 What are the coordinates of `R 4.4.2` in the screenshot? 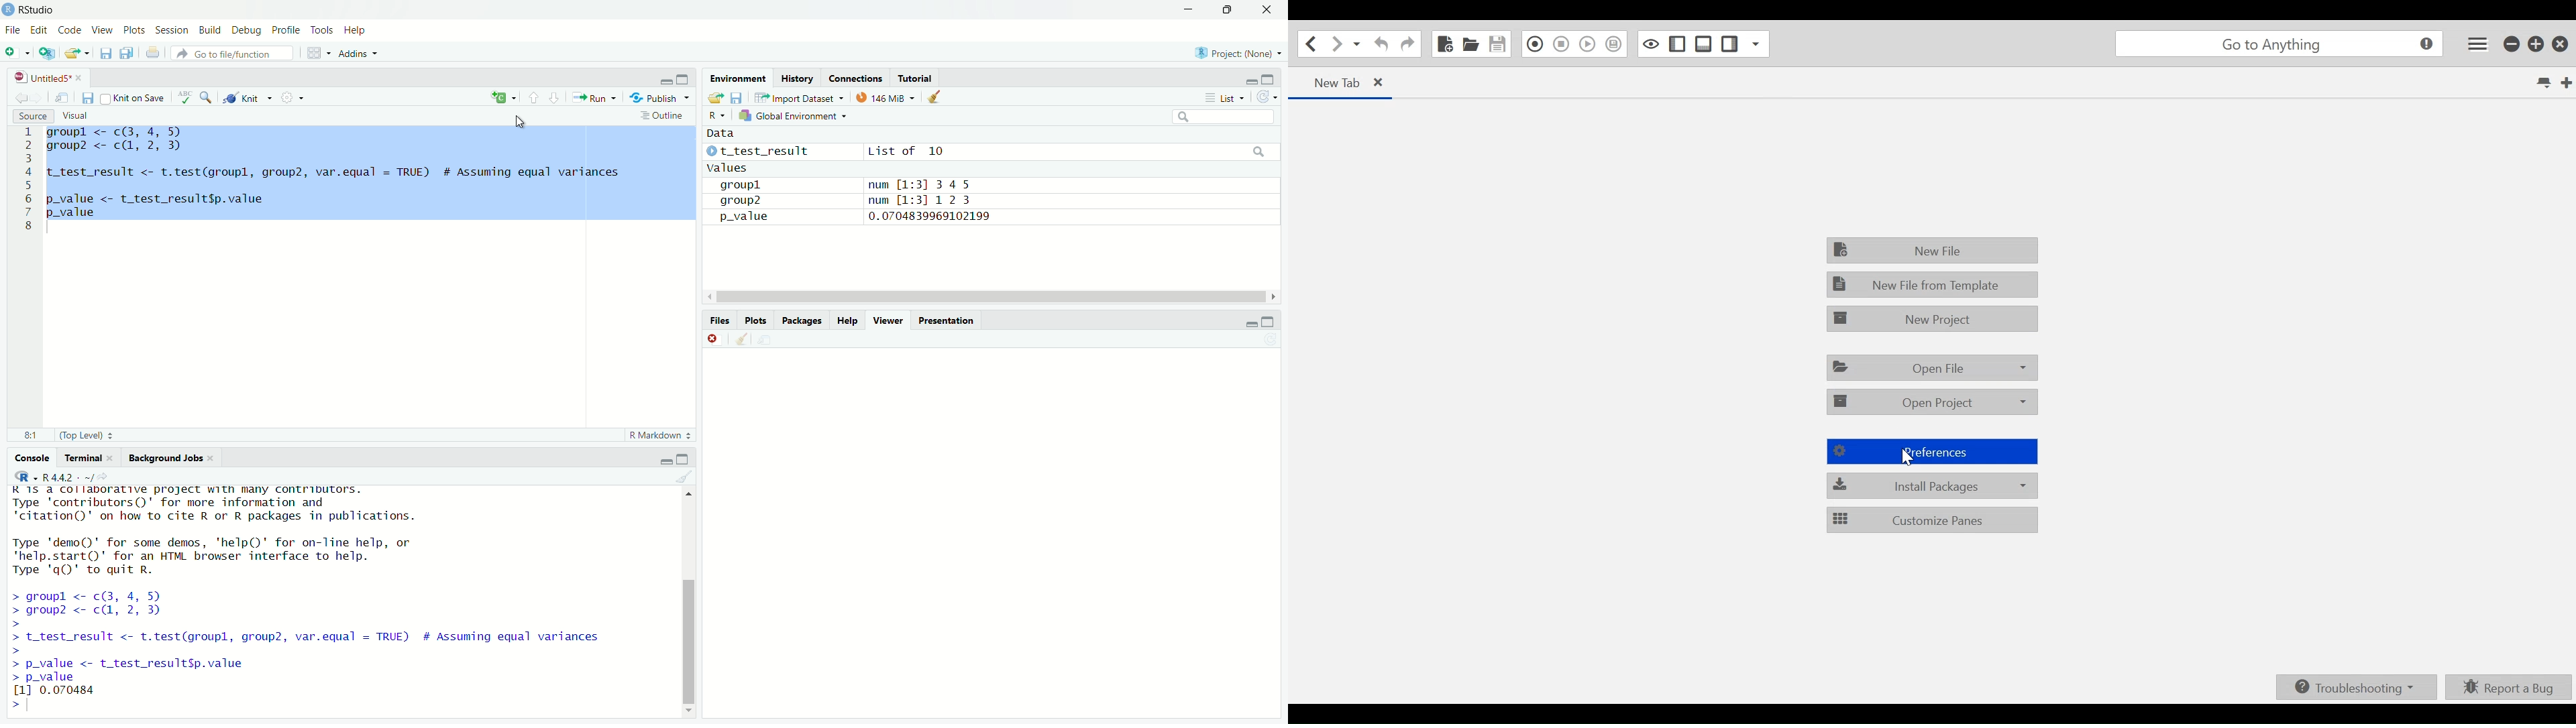 It's located at (68, 477).